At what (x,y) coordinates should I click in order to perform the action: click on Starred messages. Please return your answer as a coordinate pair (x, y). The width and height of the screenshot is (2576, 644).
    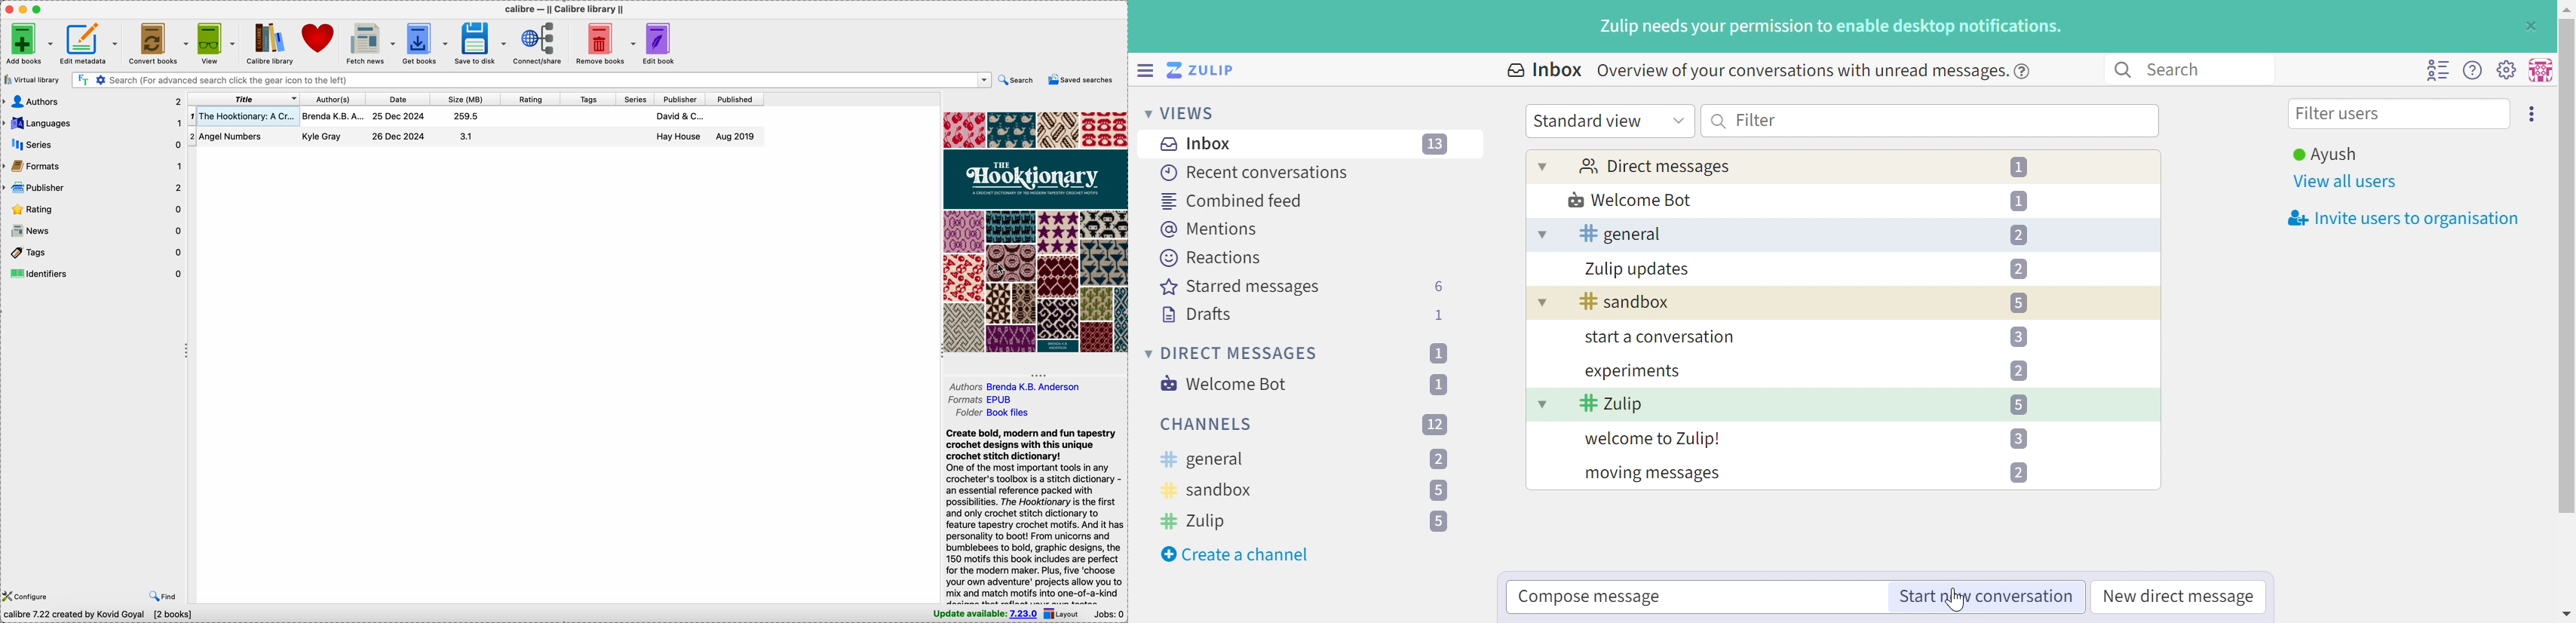
    Looking at the image, I should click on (1240, 288).